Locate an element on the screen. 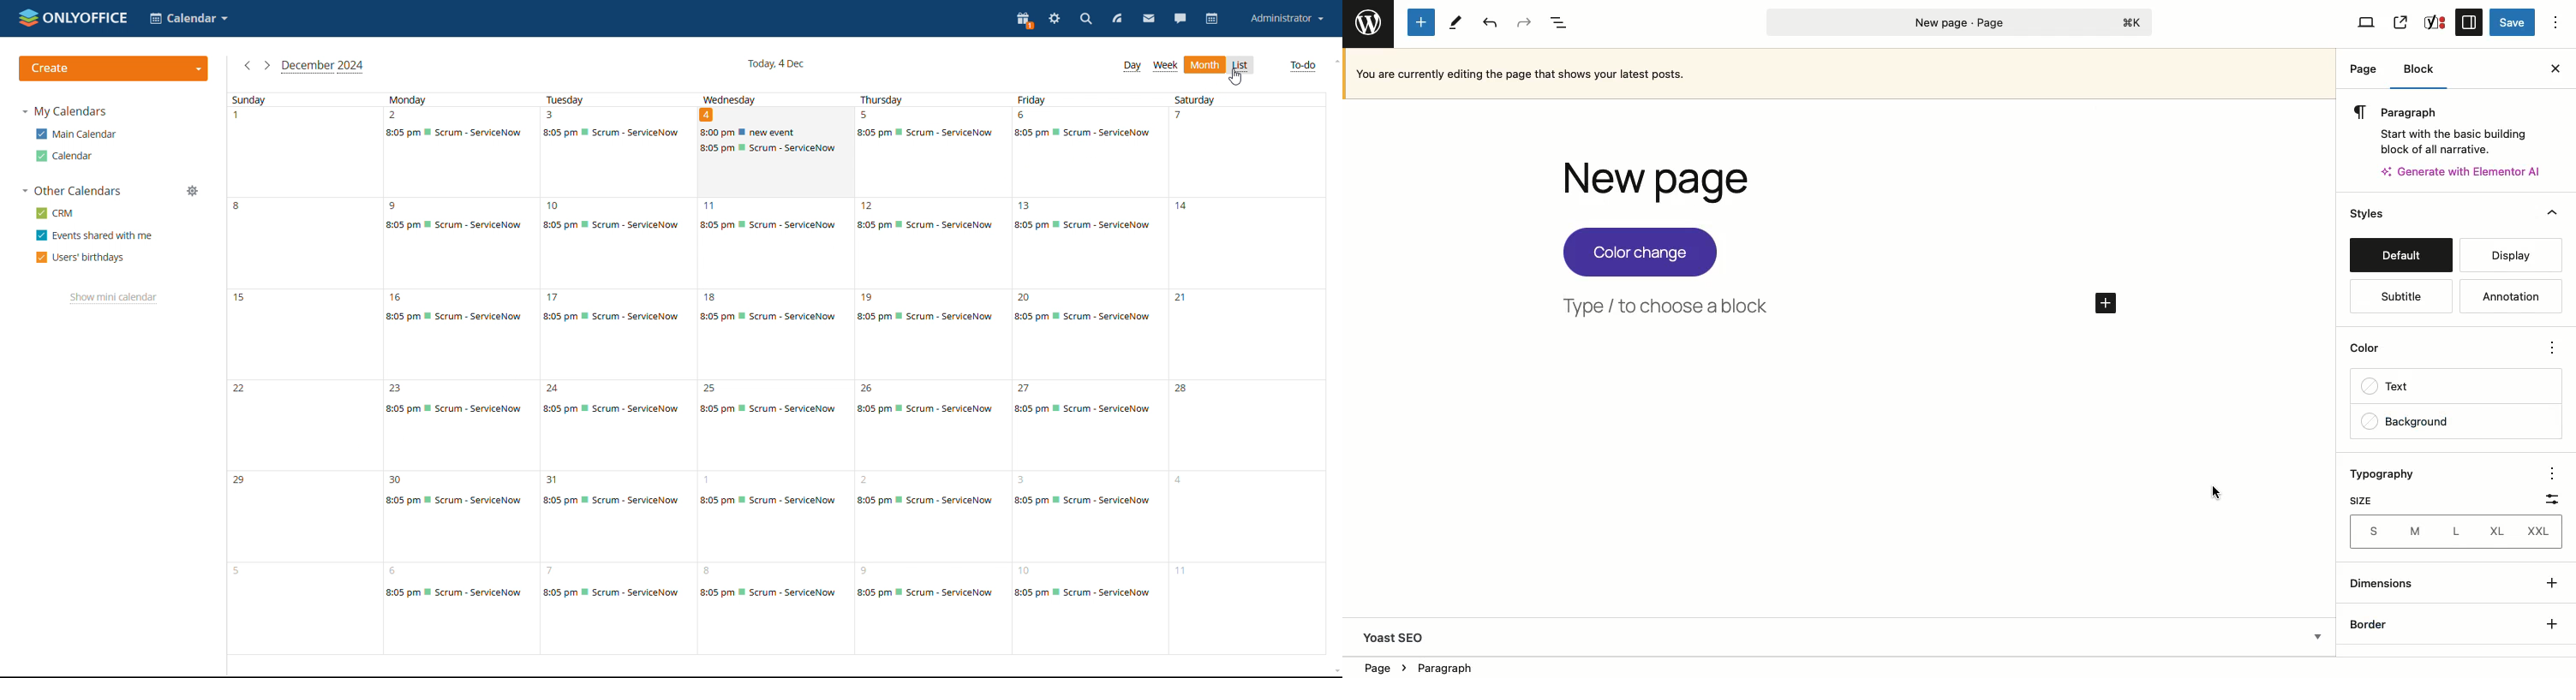 The height and width of the screenshot is (700, 2576). monday is located at coordinates (455, 444).